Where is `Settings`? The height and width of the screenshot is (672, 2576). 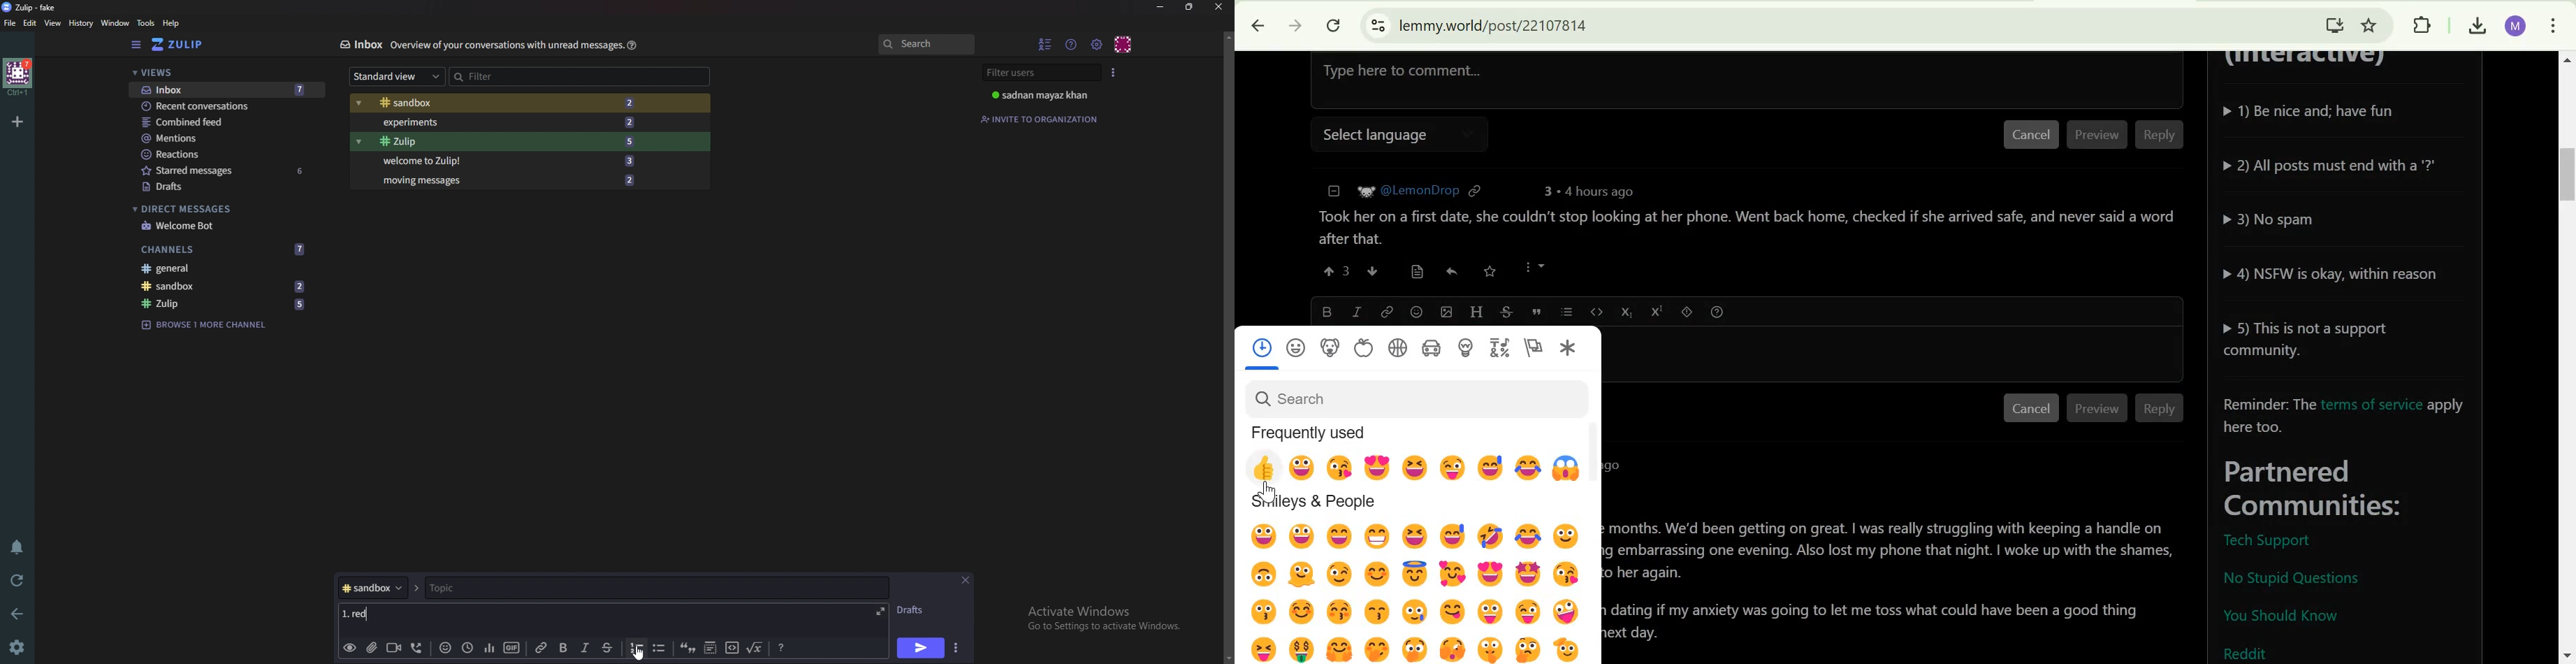
Settings is located at coordinates (19, 647).